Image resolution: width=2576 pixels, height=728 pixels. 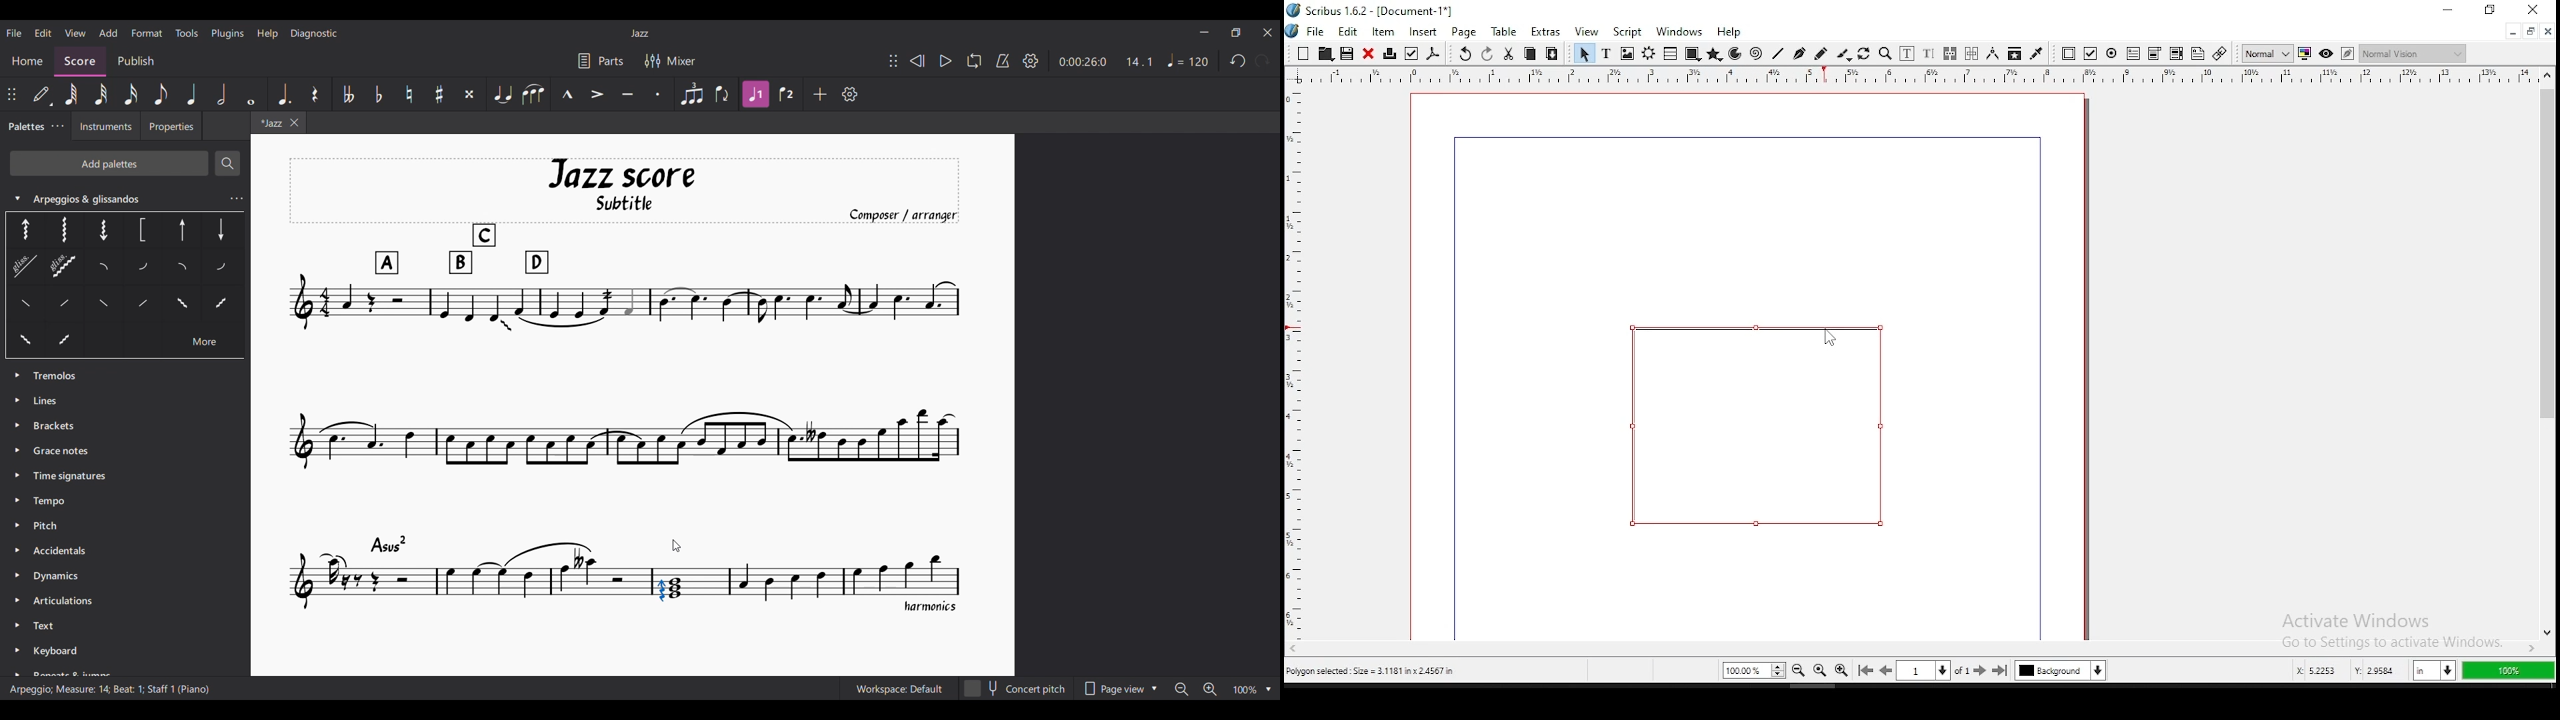 I want to click on render frame, so click(x=1648, y=54).